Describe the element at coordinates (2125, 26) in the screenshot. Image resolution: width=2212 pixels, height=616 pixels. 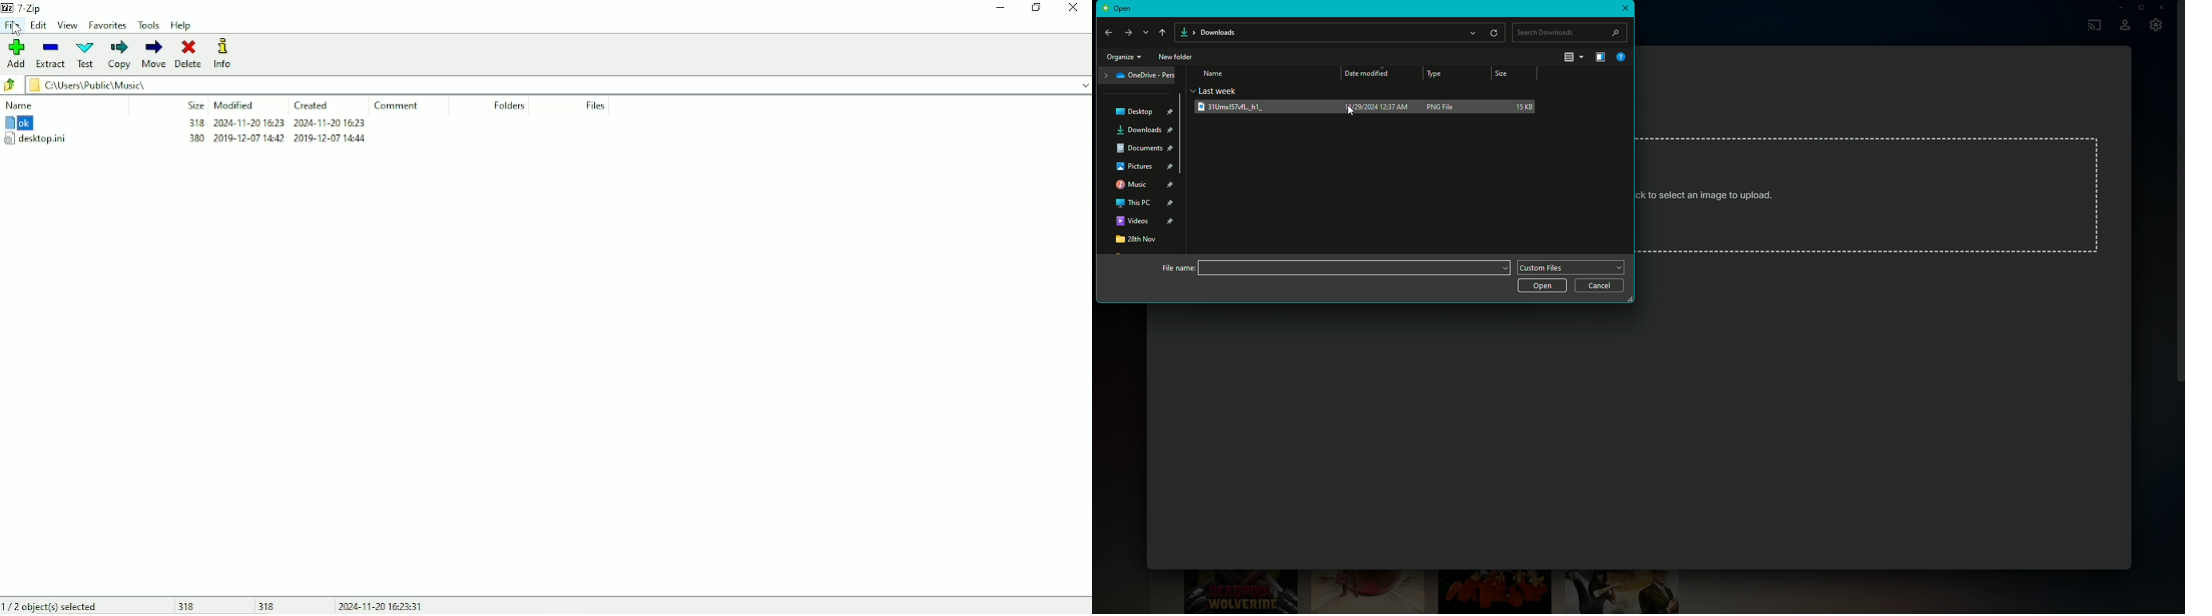
I see `Account` at that location.